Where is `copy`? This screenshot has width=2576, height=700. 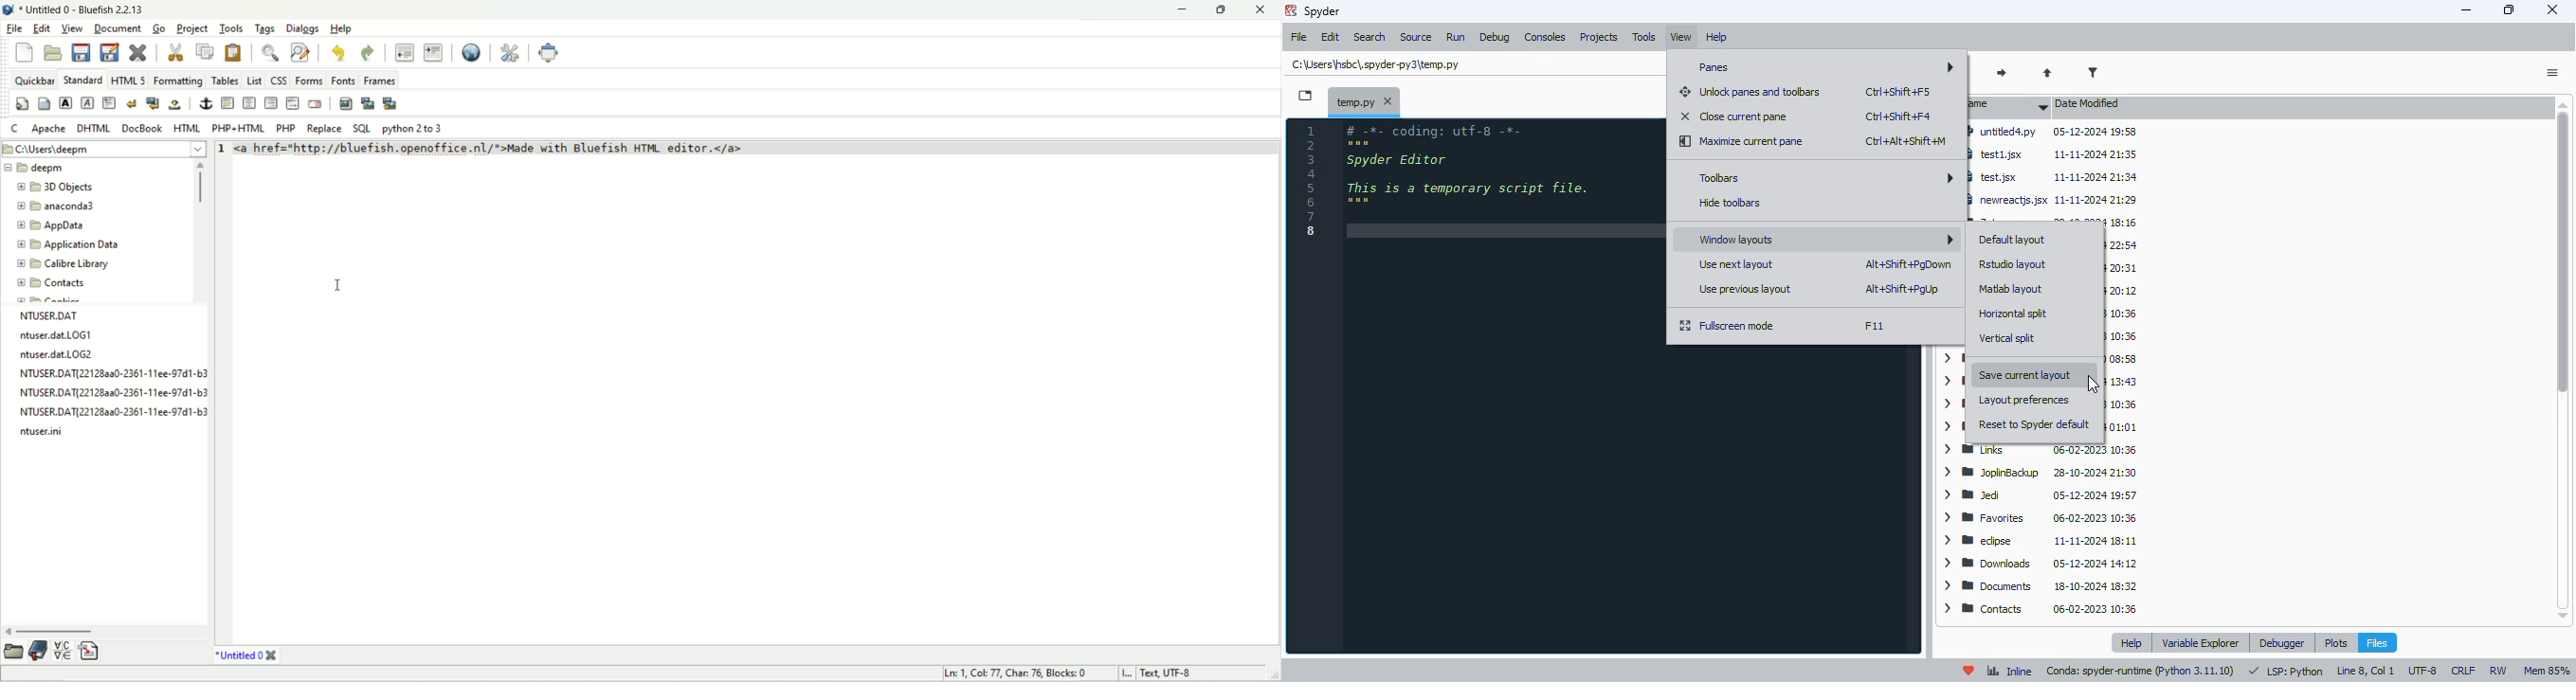 copy is located at coordinates (206, 53).